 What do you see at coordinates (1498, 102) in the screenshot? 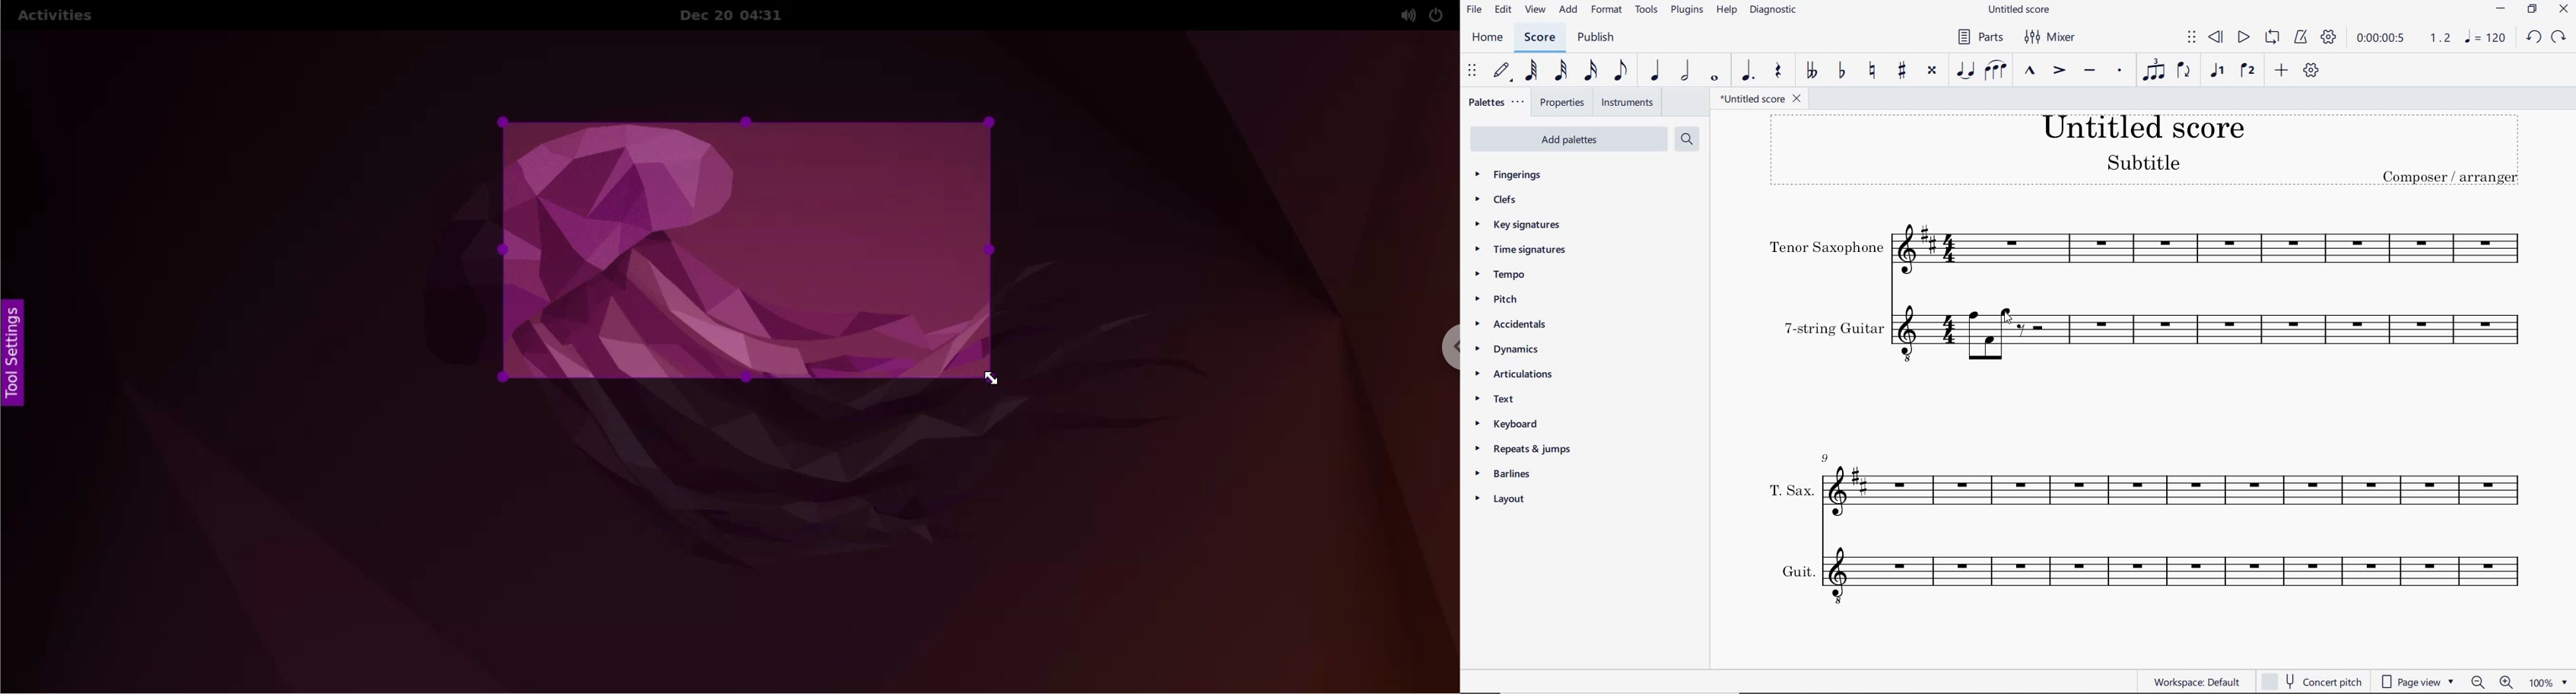
I see `PALETTES` at bounding box center [1498, 102].